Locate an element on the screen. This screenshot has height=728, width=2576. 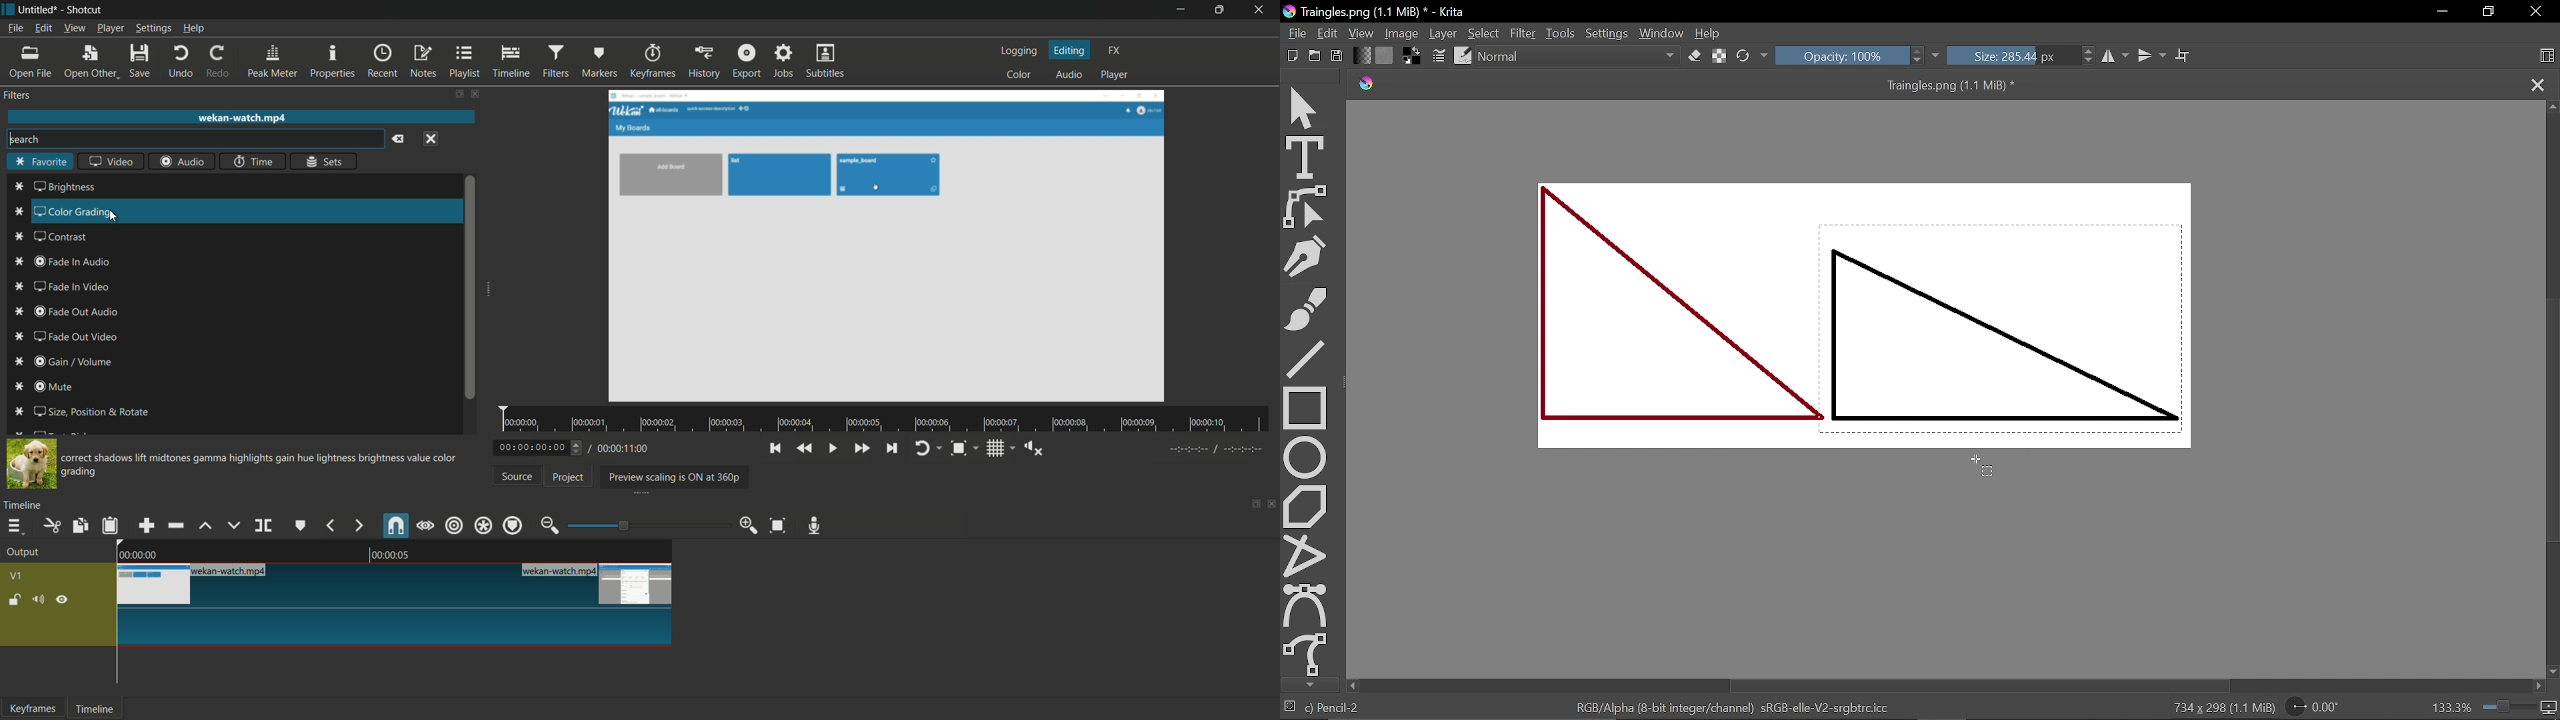
Gradient fill is located at coordinates (1362, 56).